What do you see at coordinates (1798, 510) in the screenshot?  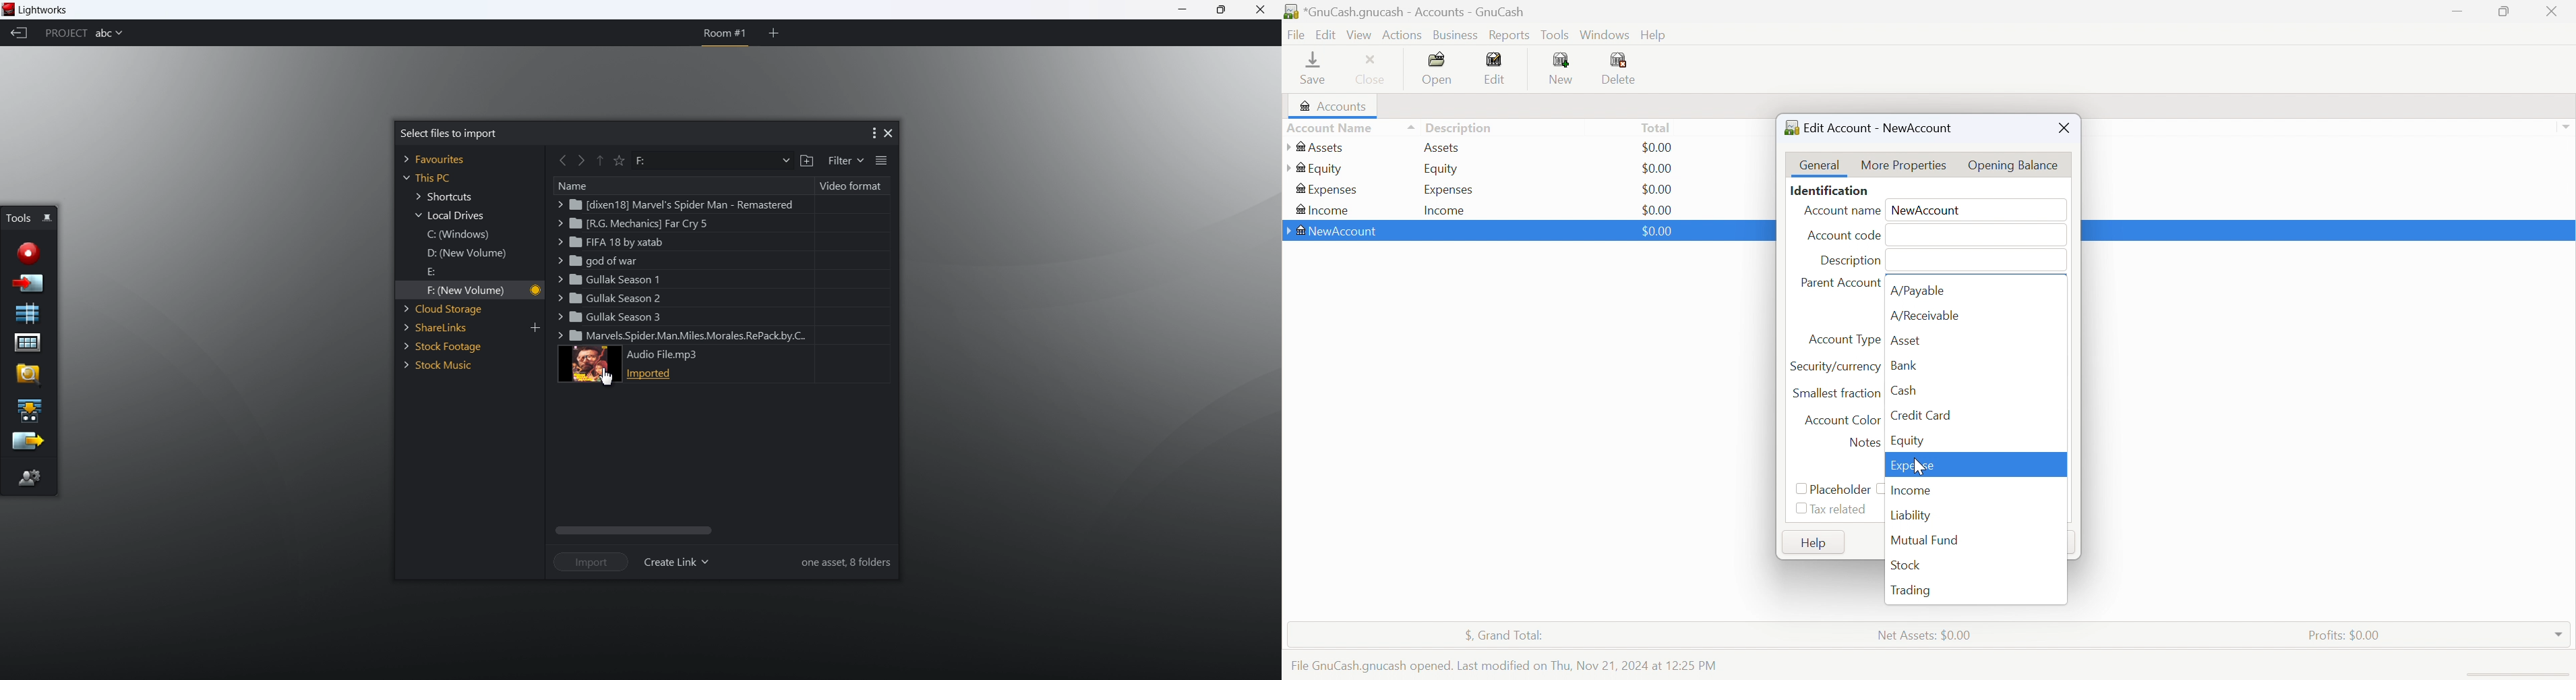 I see `Checkbox` at bounding box center [1798, 510].